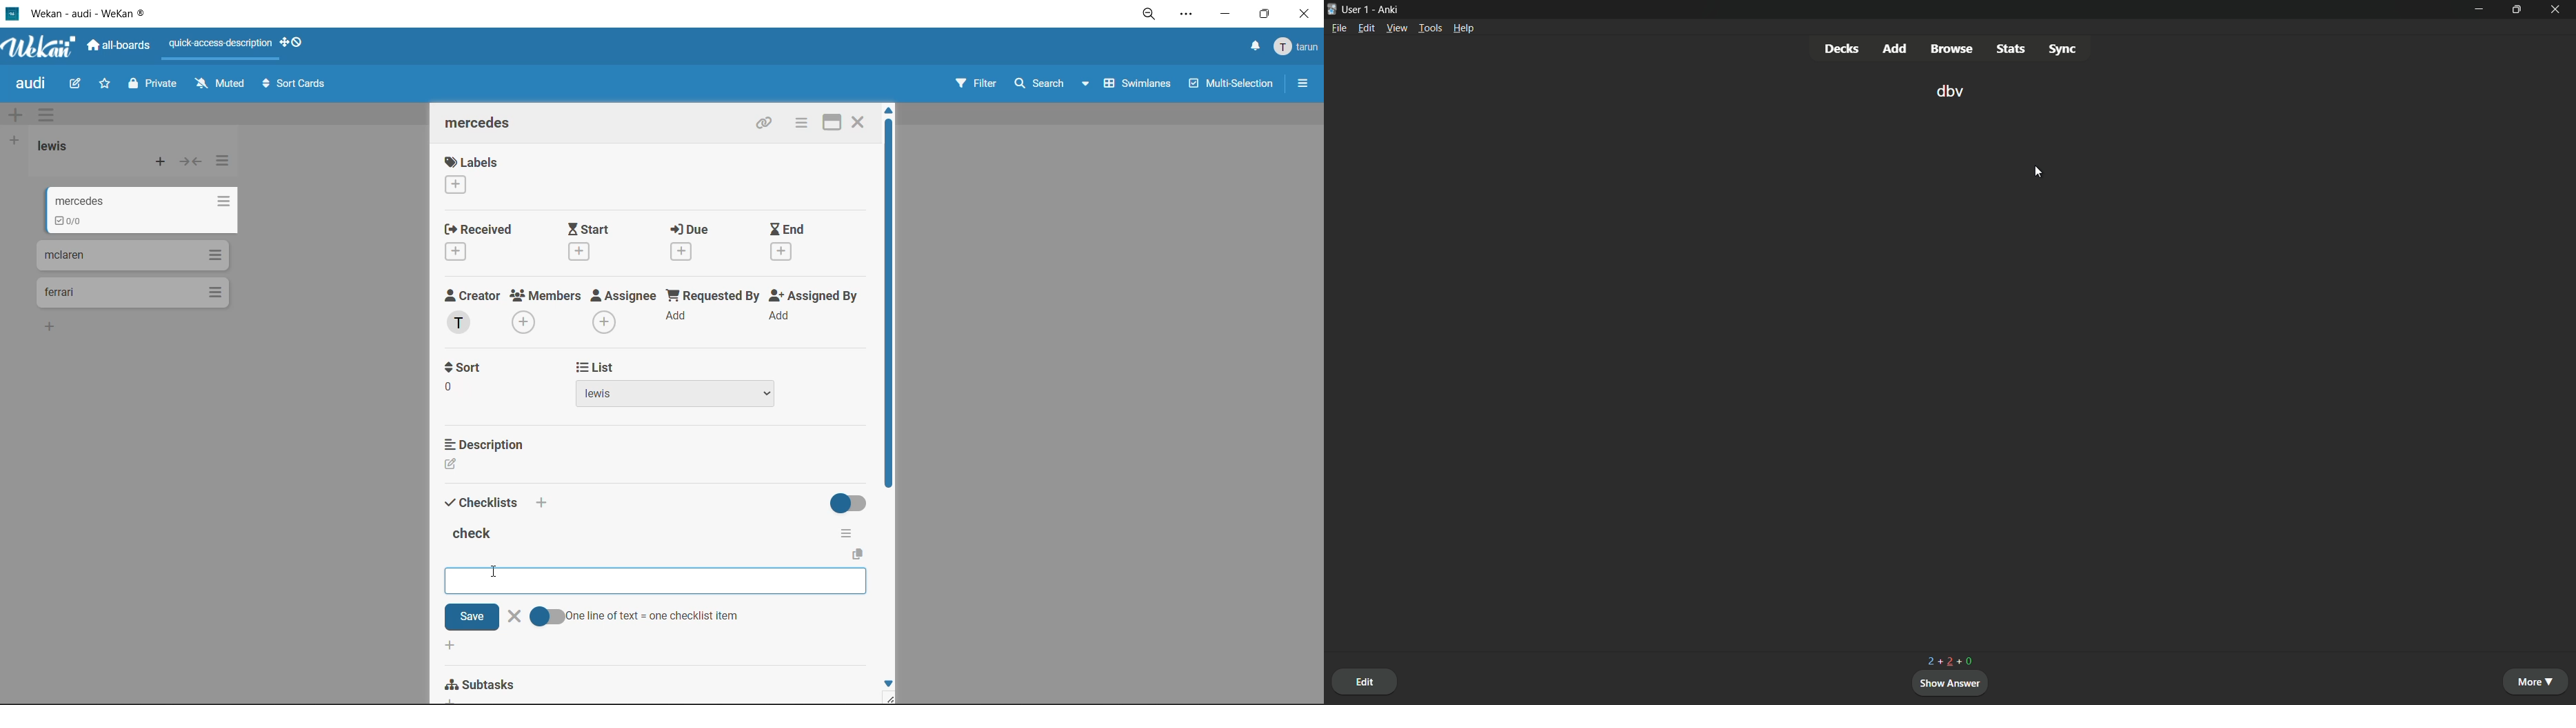  Describe the element at coordinates (2038, 172) in the screenshot. I see `cursor` at that location.